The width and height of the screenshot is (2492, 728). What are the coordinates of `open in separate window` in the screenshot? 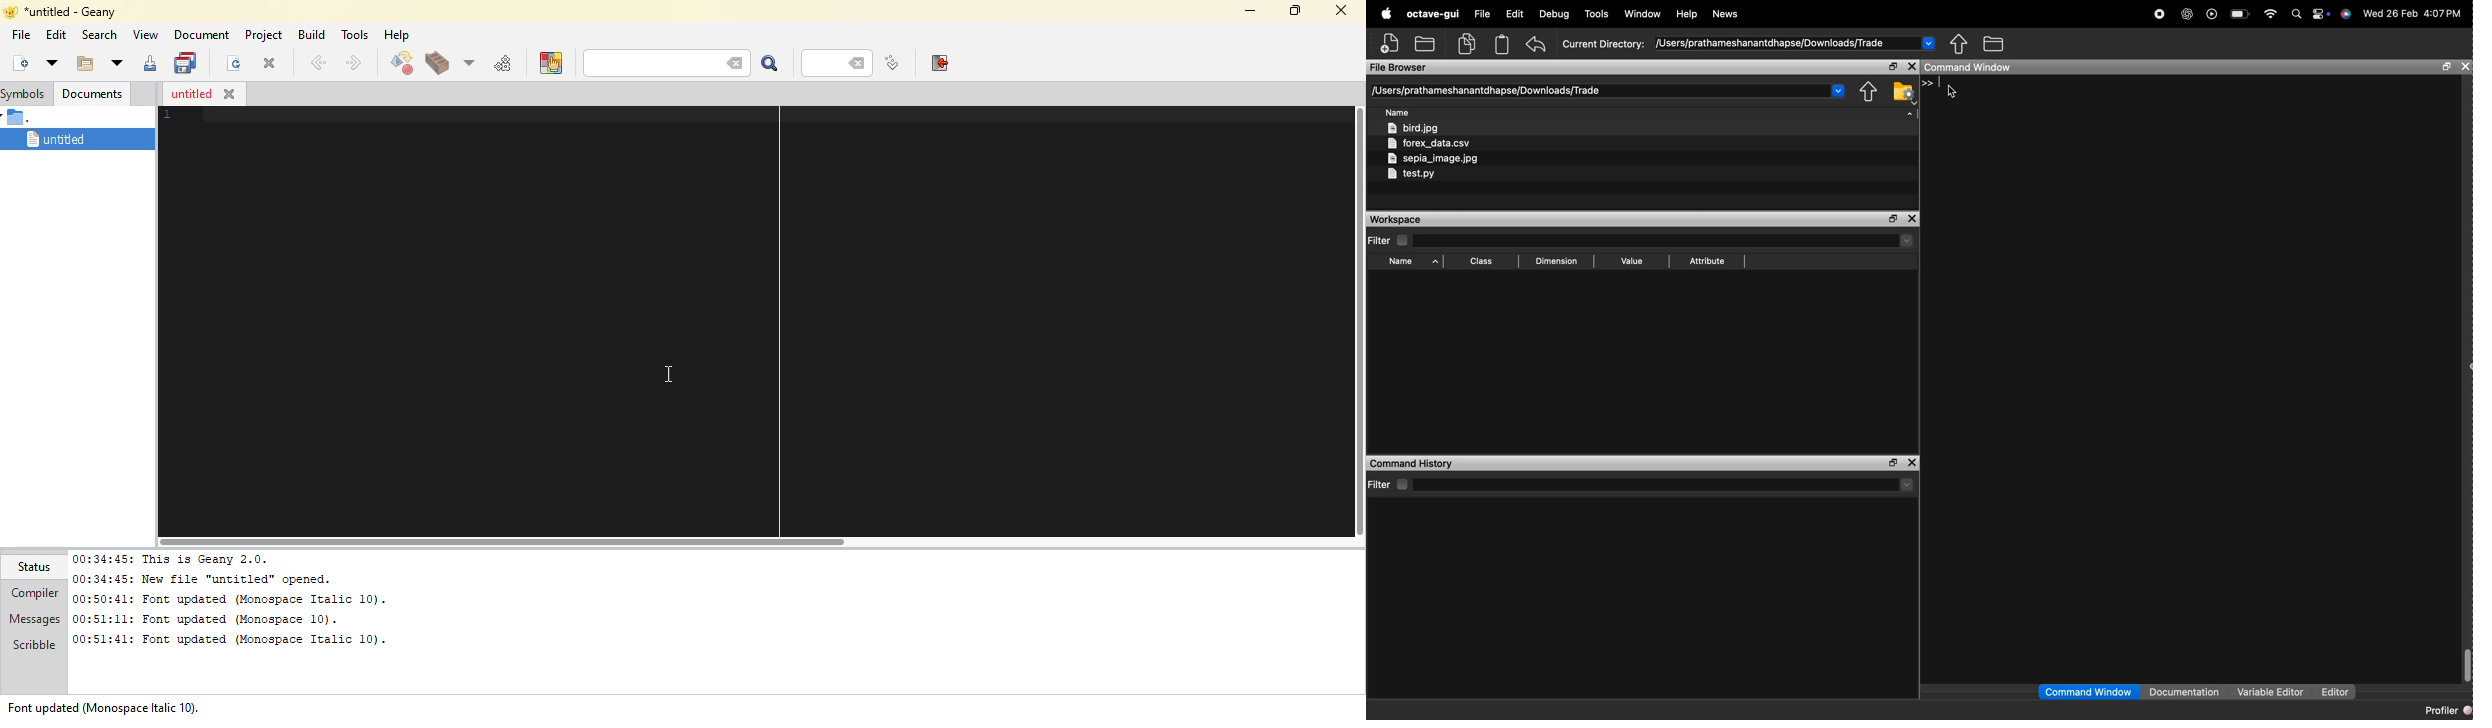 It's located at (1894, 464).